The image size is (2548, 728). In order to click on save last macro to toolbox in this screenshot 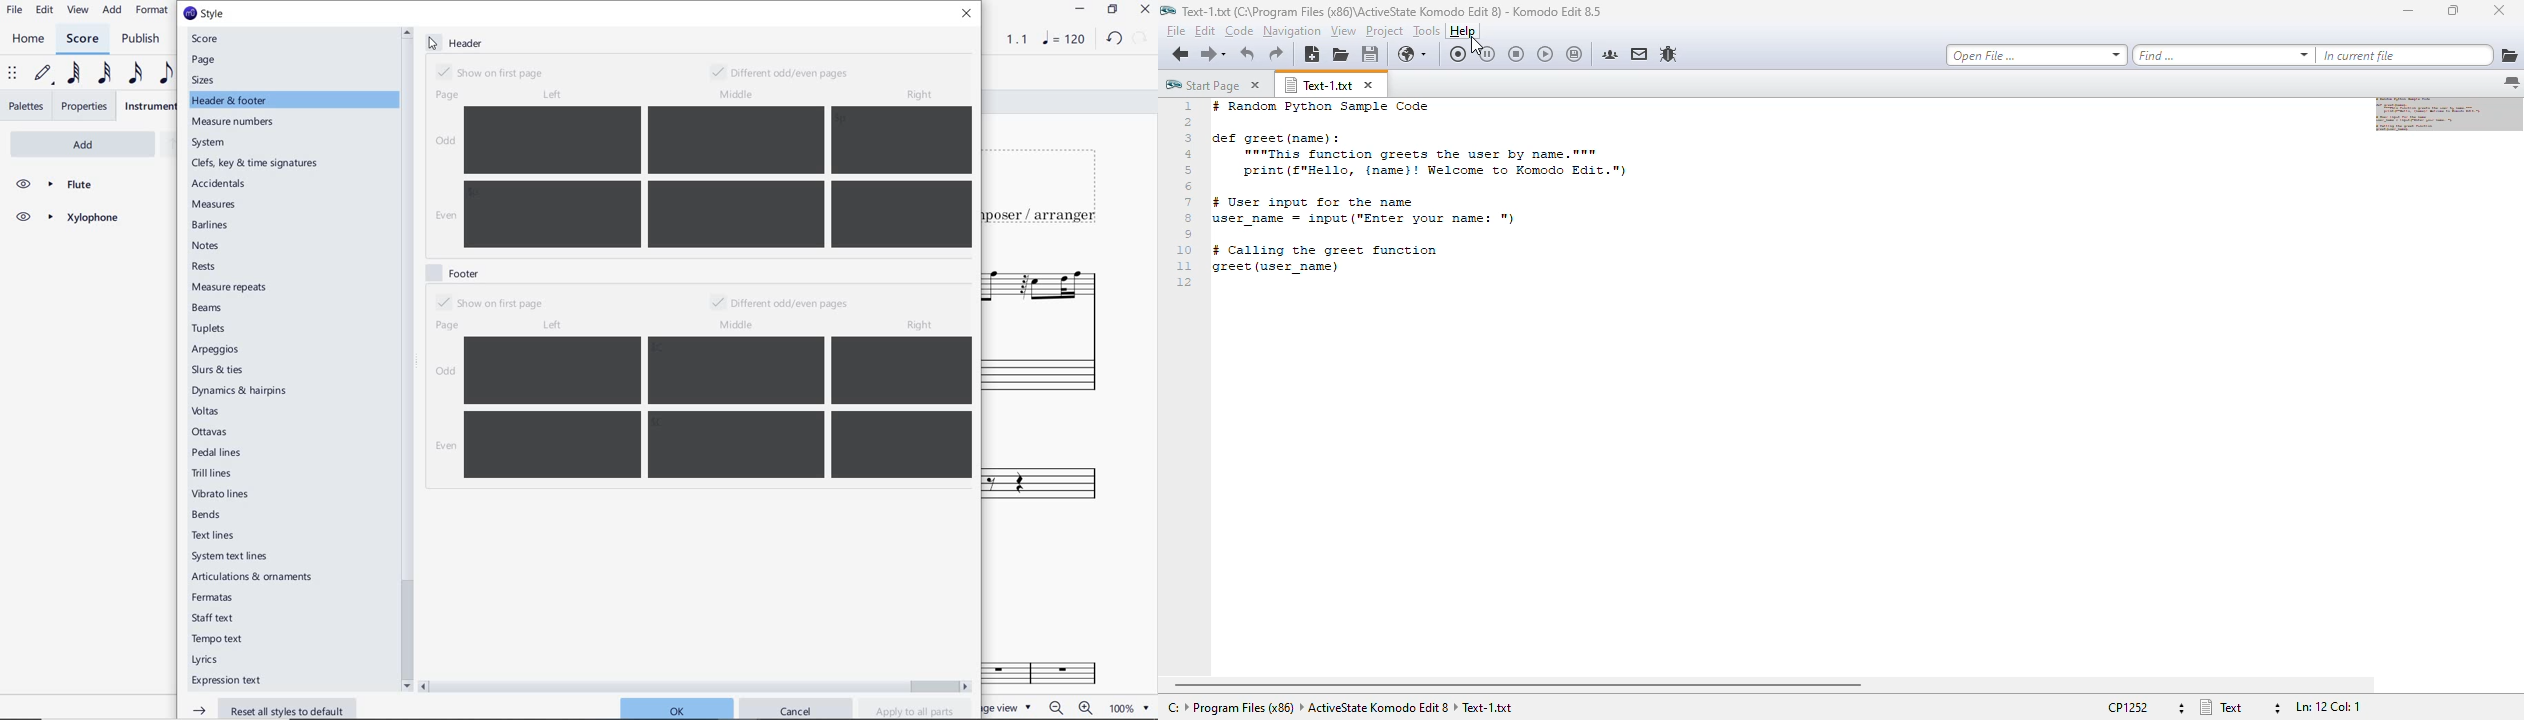, I will do `click(1574, 54)`.